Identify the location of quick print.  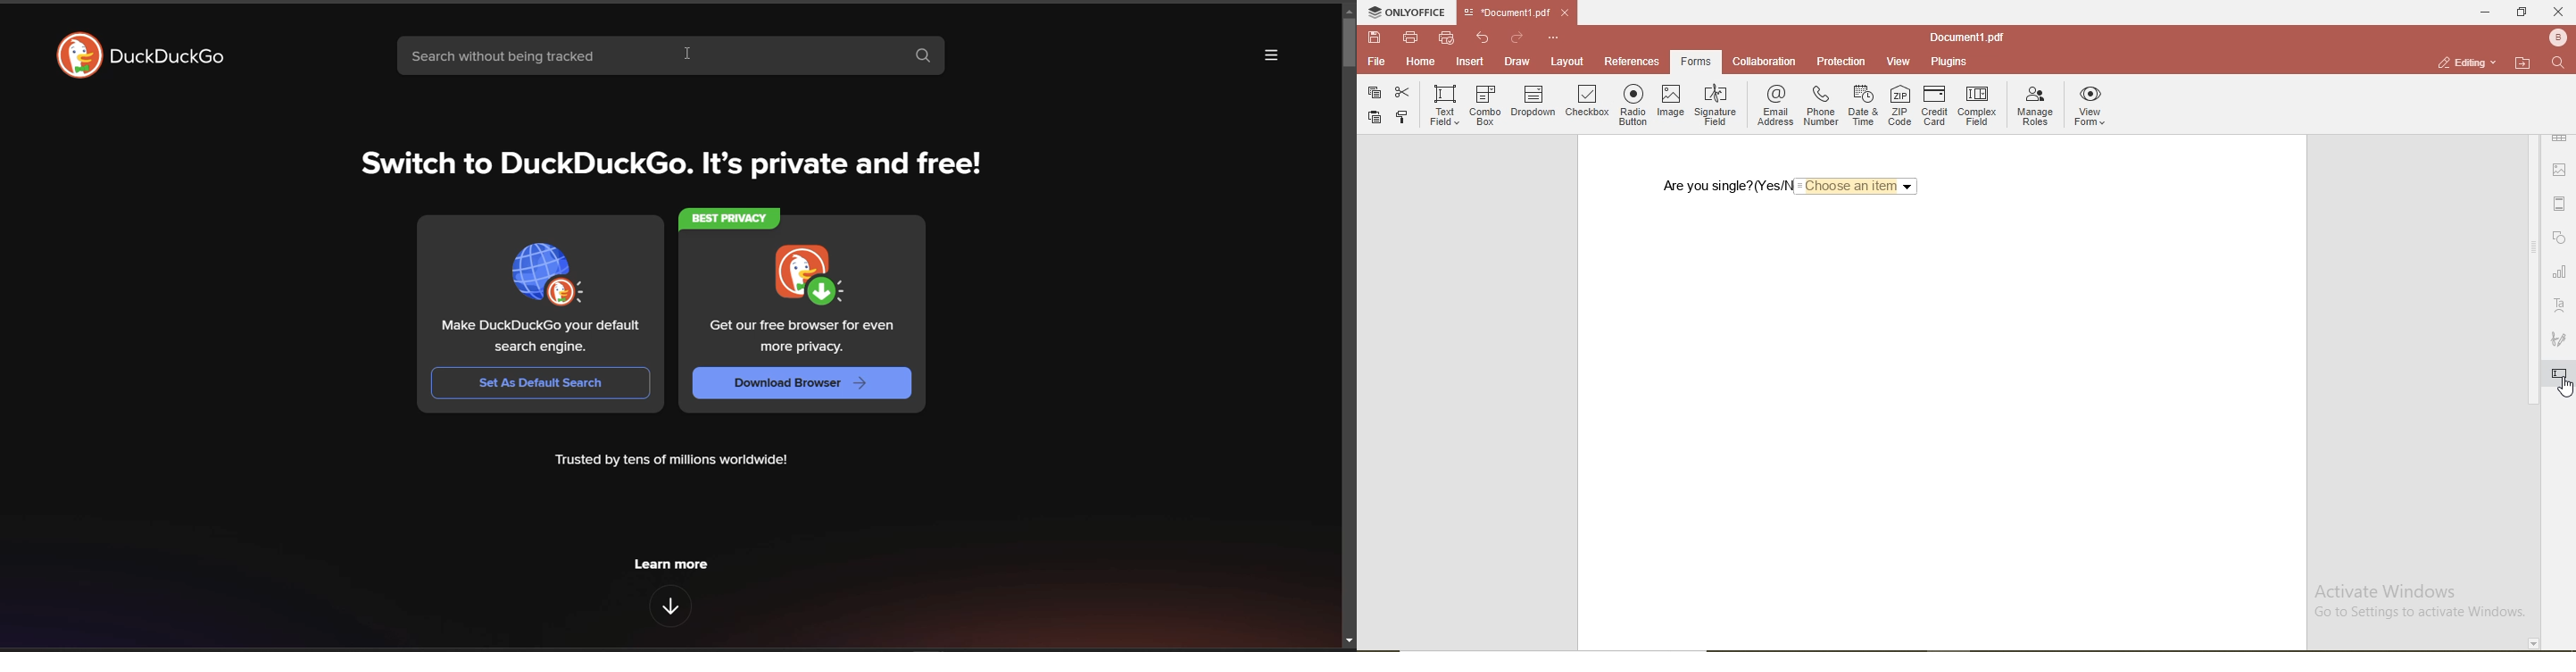
(1447, 38).